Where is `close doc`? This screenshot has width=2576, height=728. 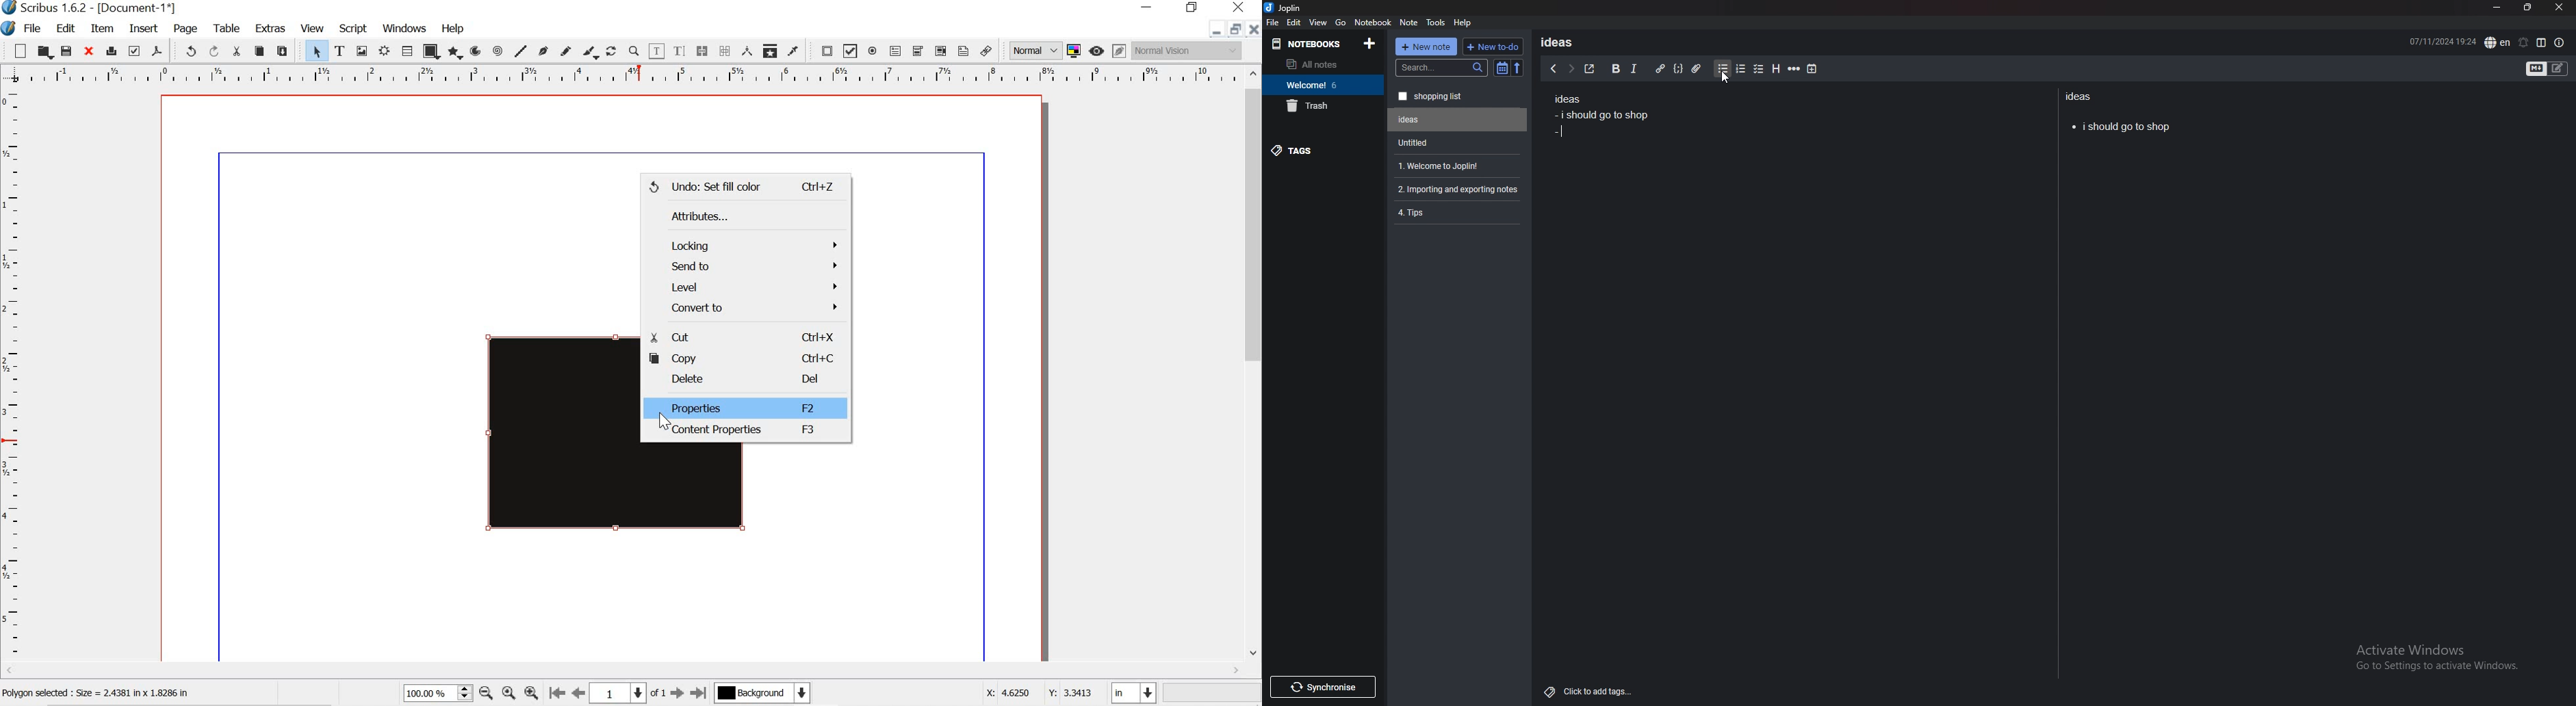
close doc is located at coordinates (1255, 28).